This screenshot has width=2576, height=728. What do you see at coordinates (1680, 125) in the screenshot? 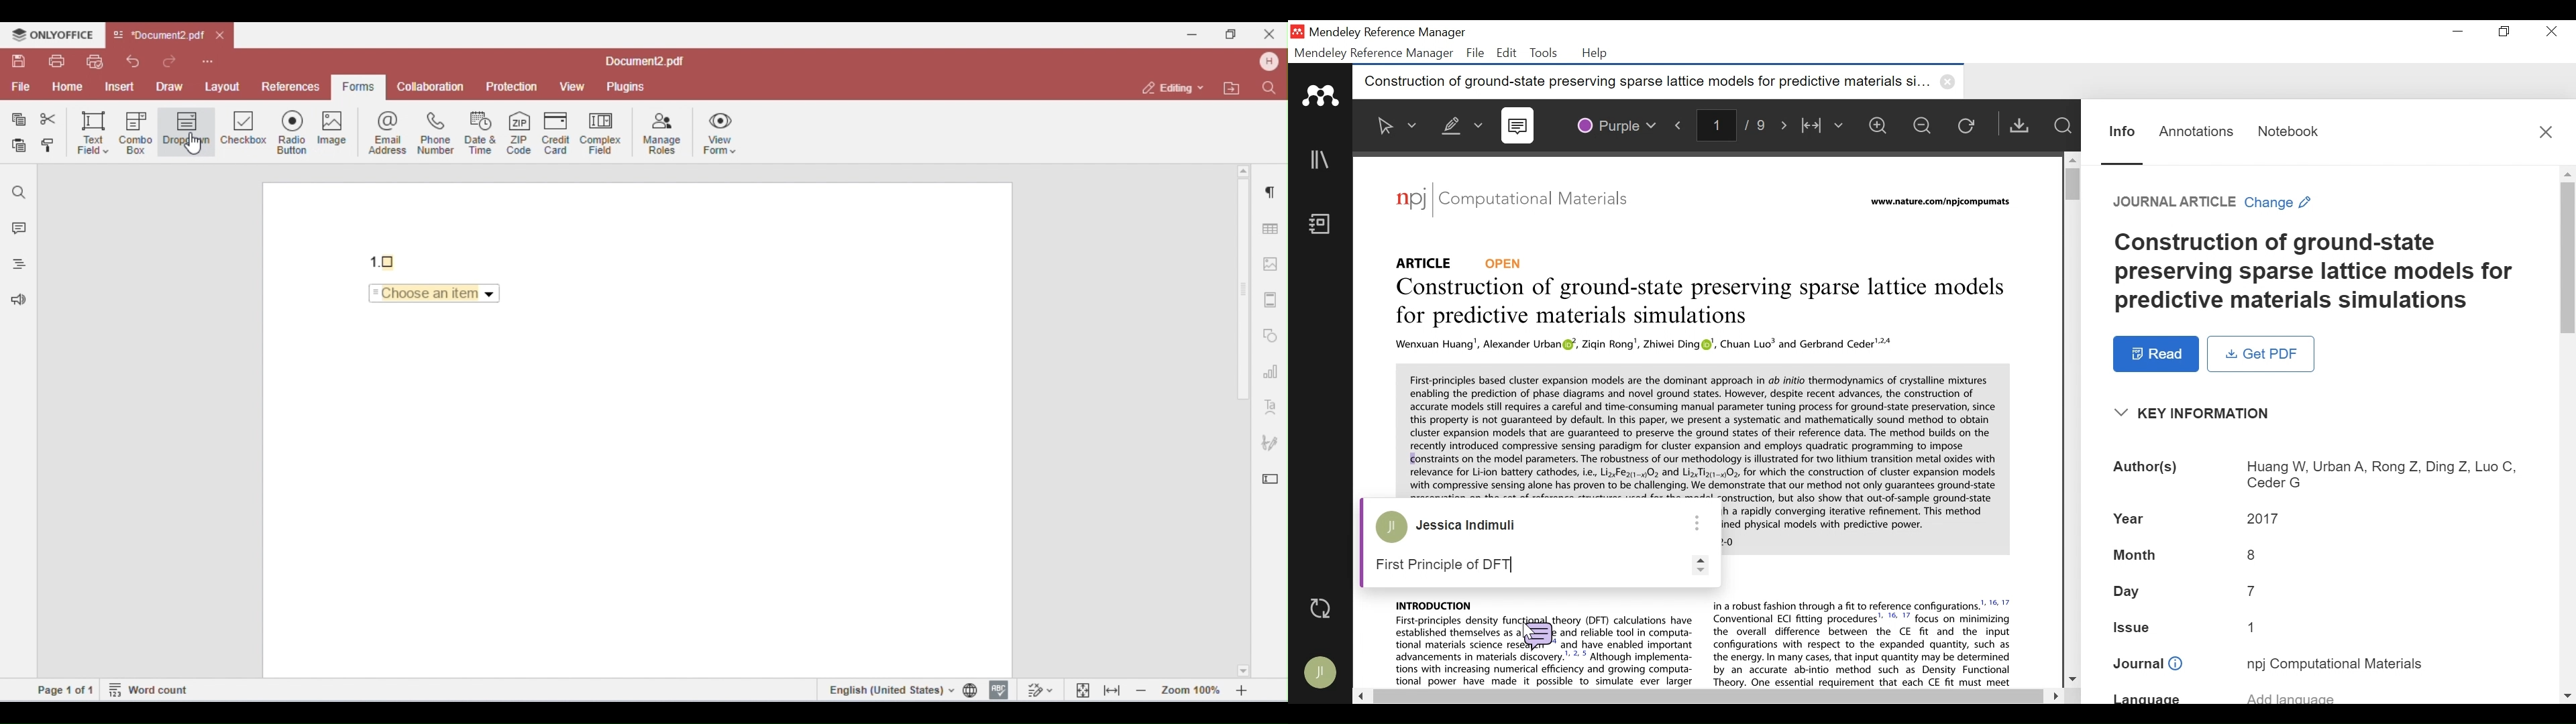
I see `Previous Page` at bounding box center [1680, 125].